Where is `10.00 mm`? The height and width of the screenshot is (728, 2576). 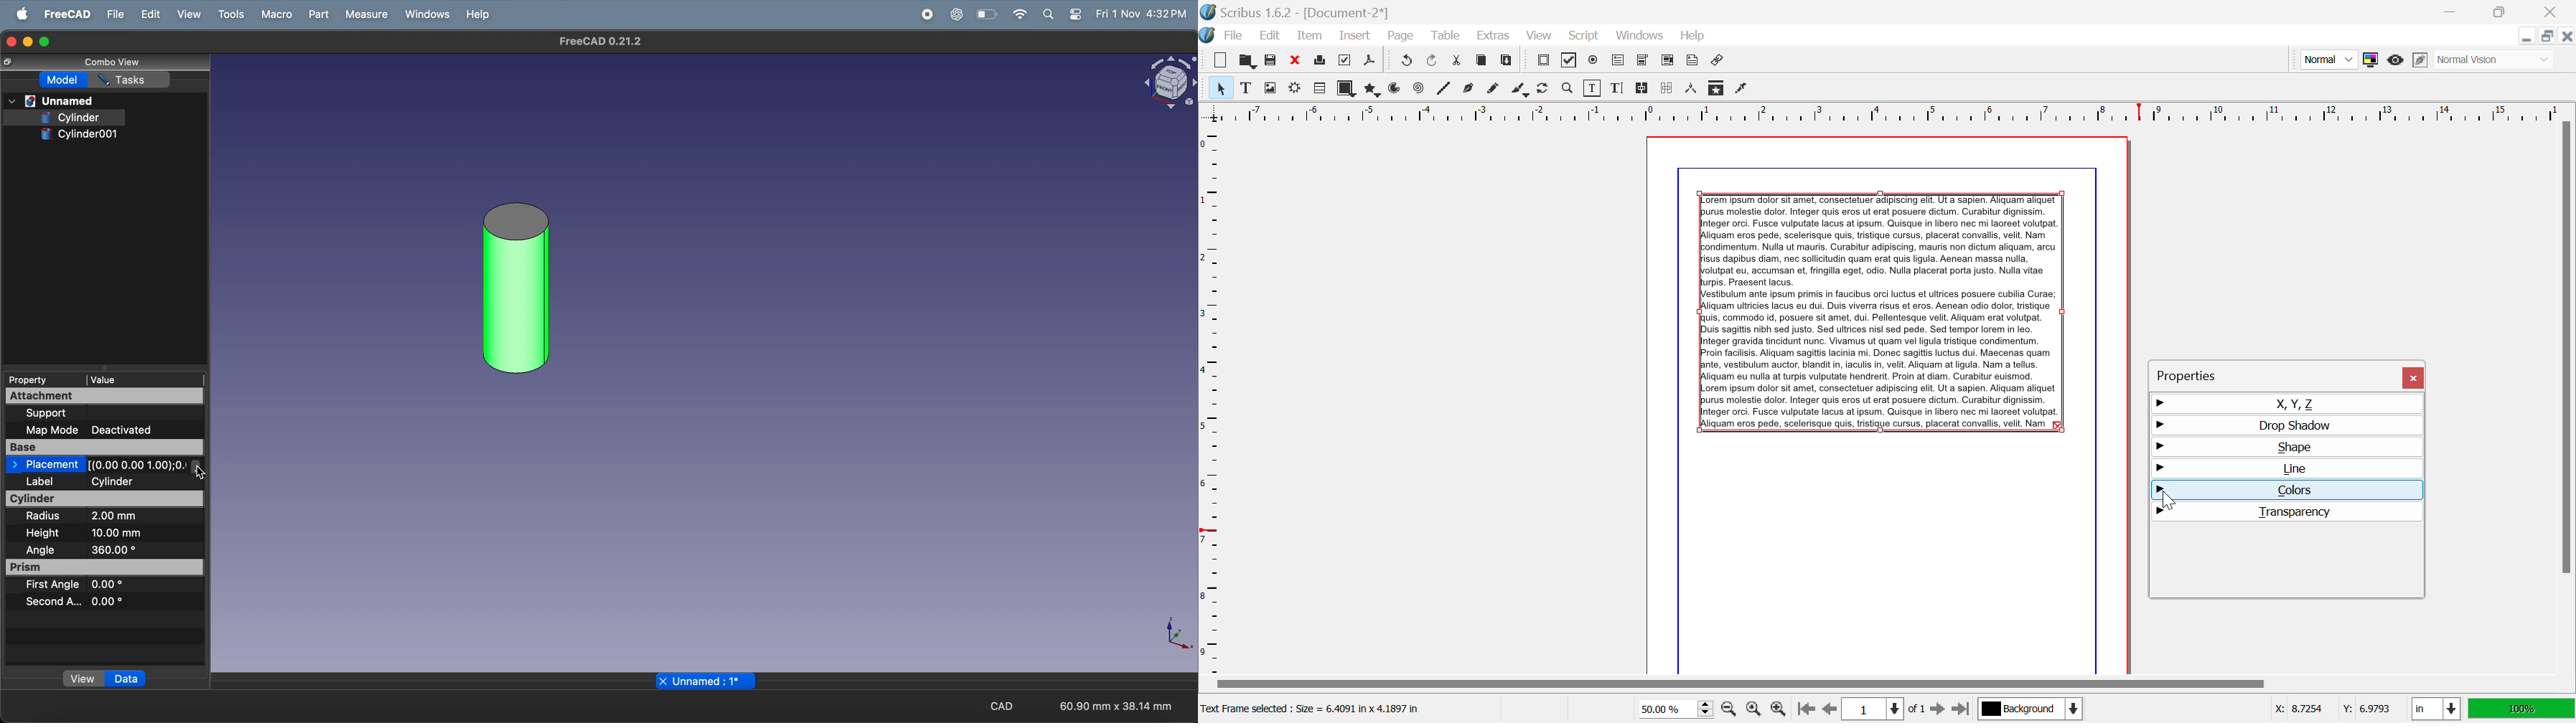 10.00 mm is located at coordinates (122, 533).